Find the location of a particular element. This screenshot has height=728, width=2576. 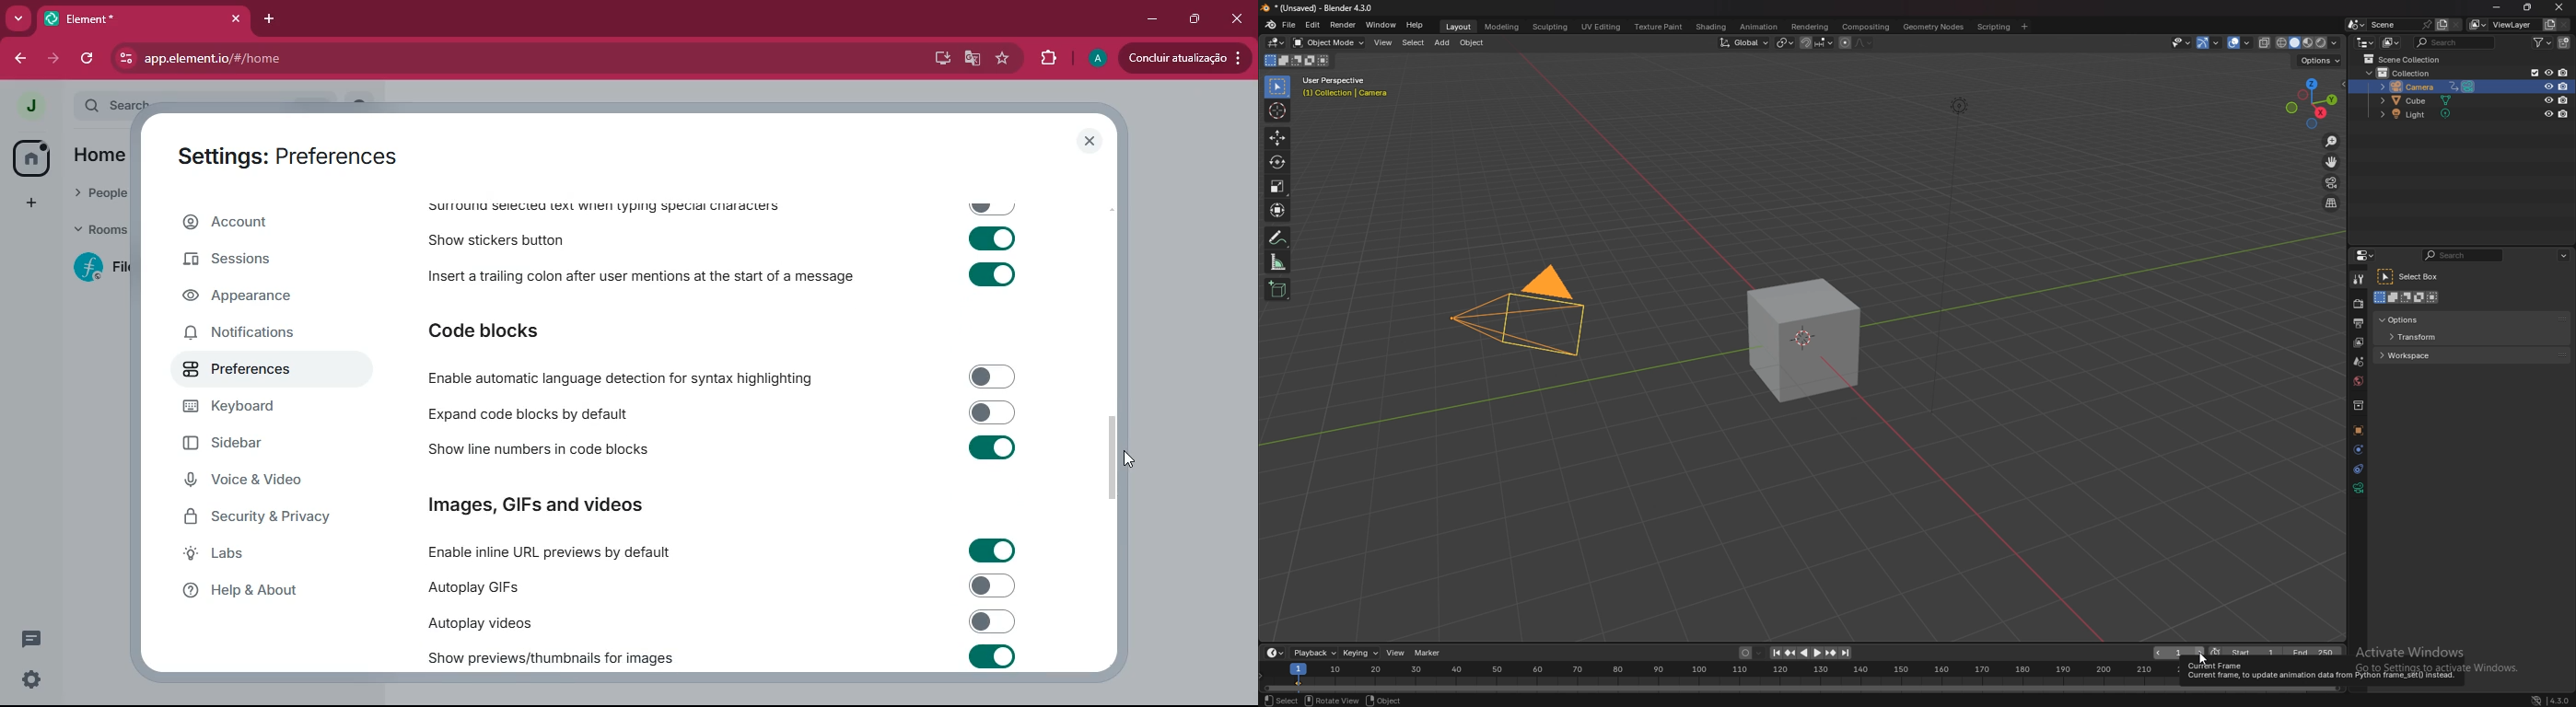

Insert a trailing colon after user mentions at the start of a message is located at coordinates (720, 277).